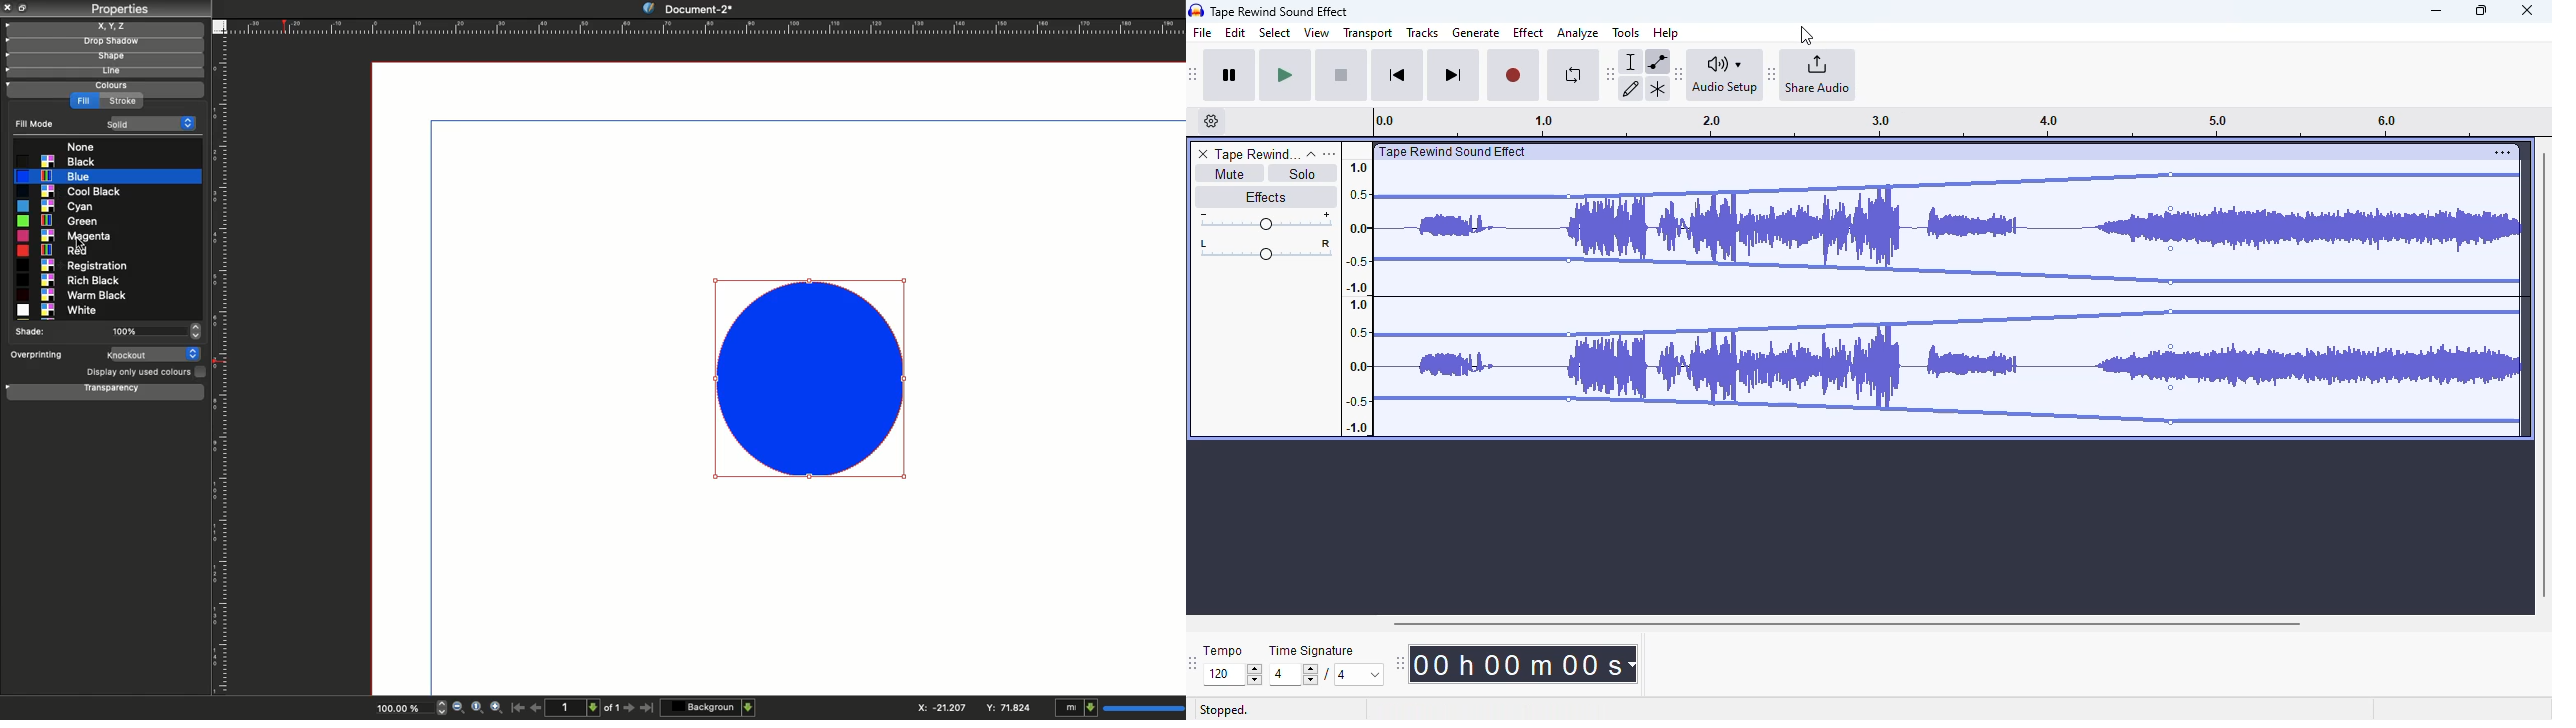 This screenshot has height=728, width=2576. Describe the element at coordinates (477, 707) in the screenshot. I see `Zoom to` at that location.